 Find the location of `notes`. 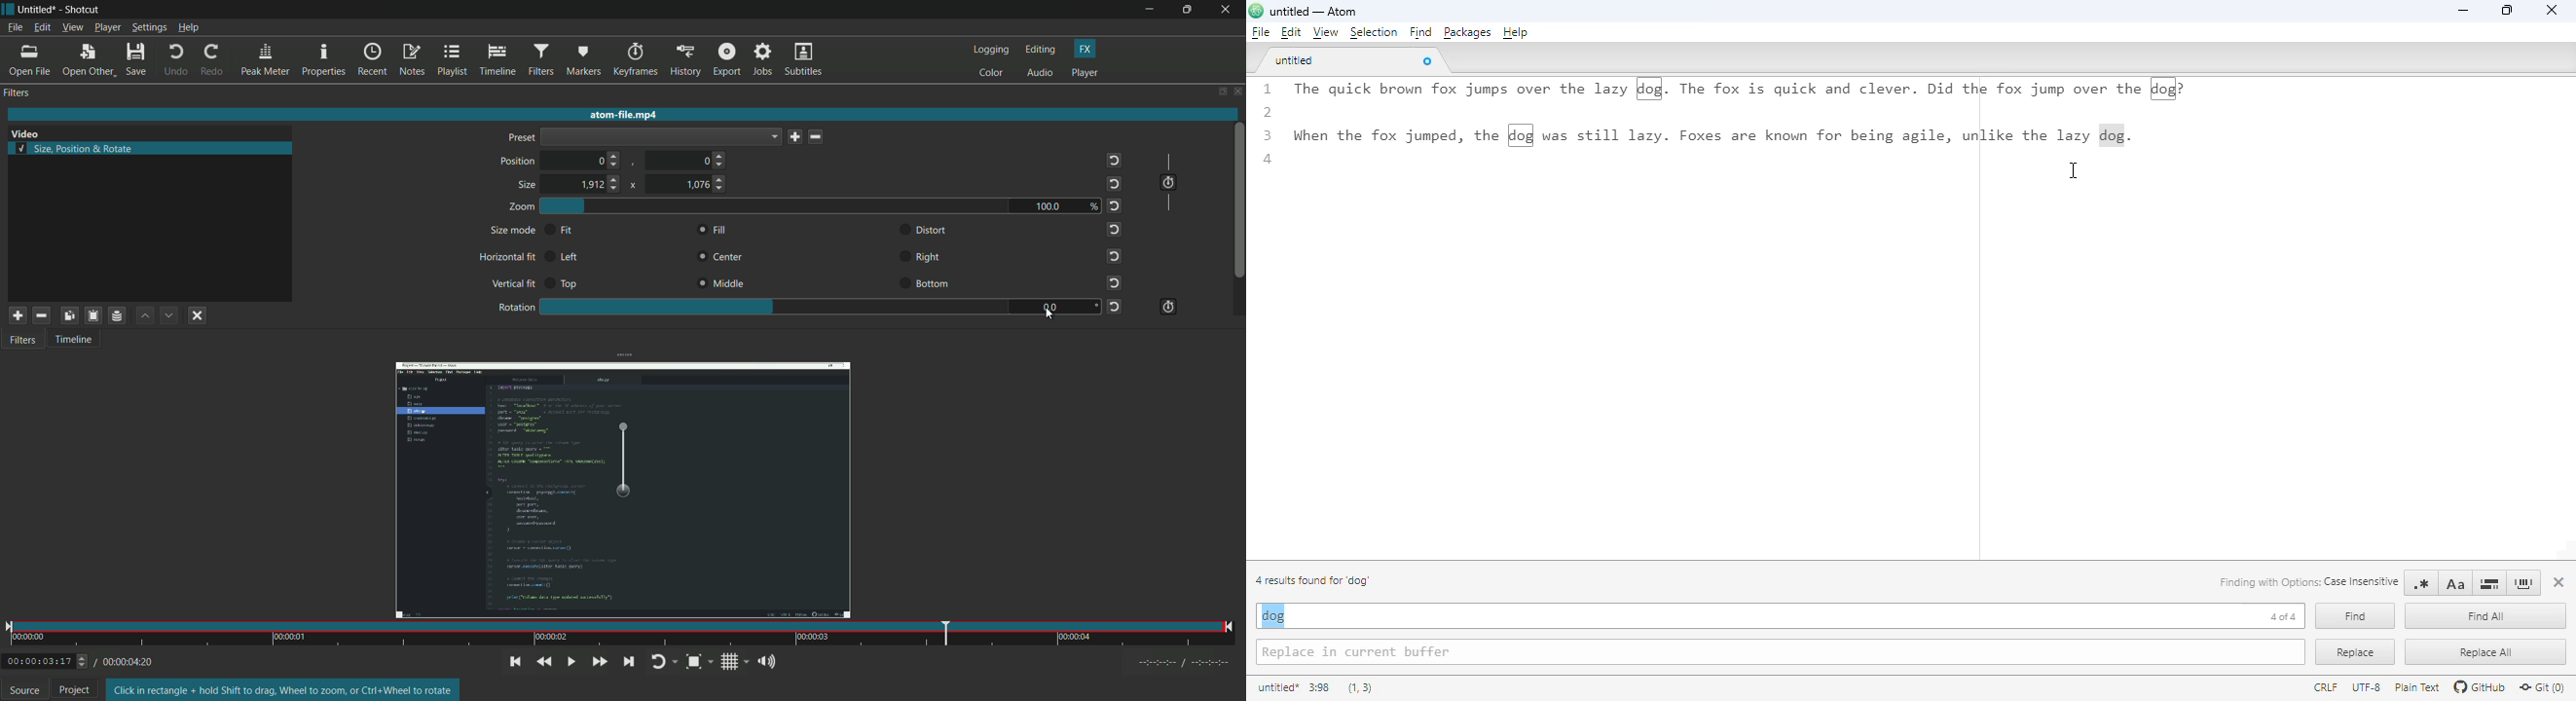

notes is located at coordinates (411, 60).